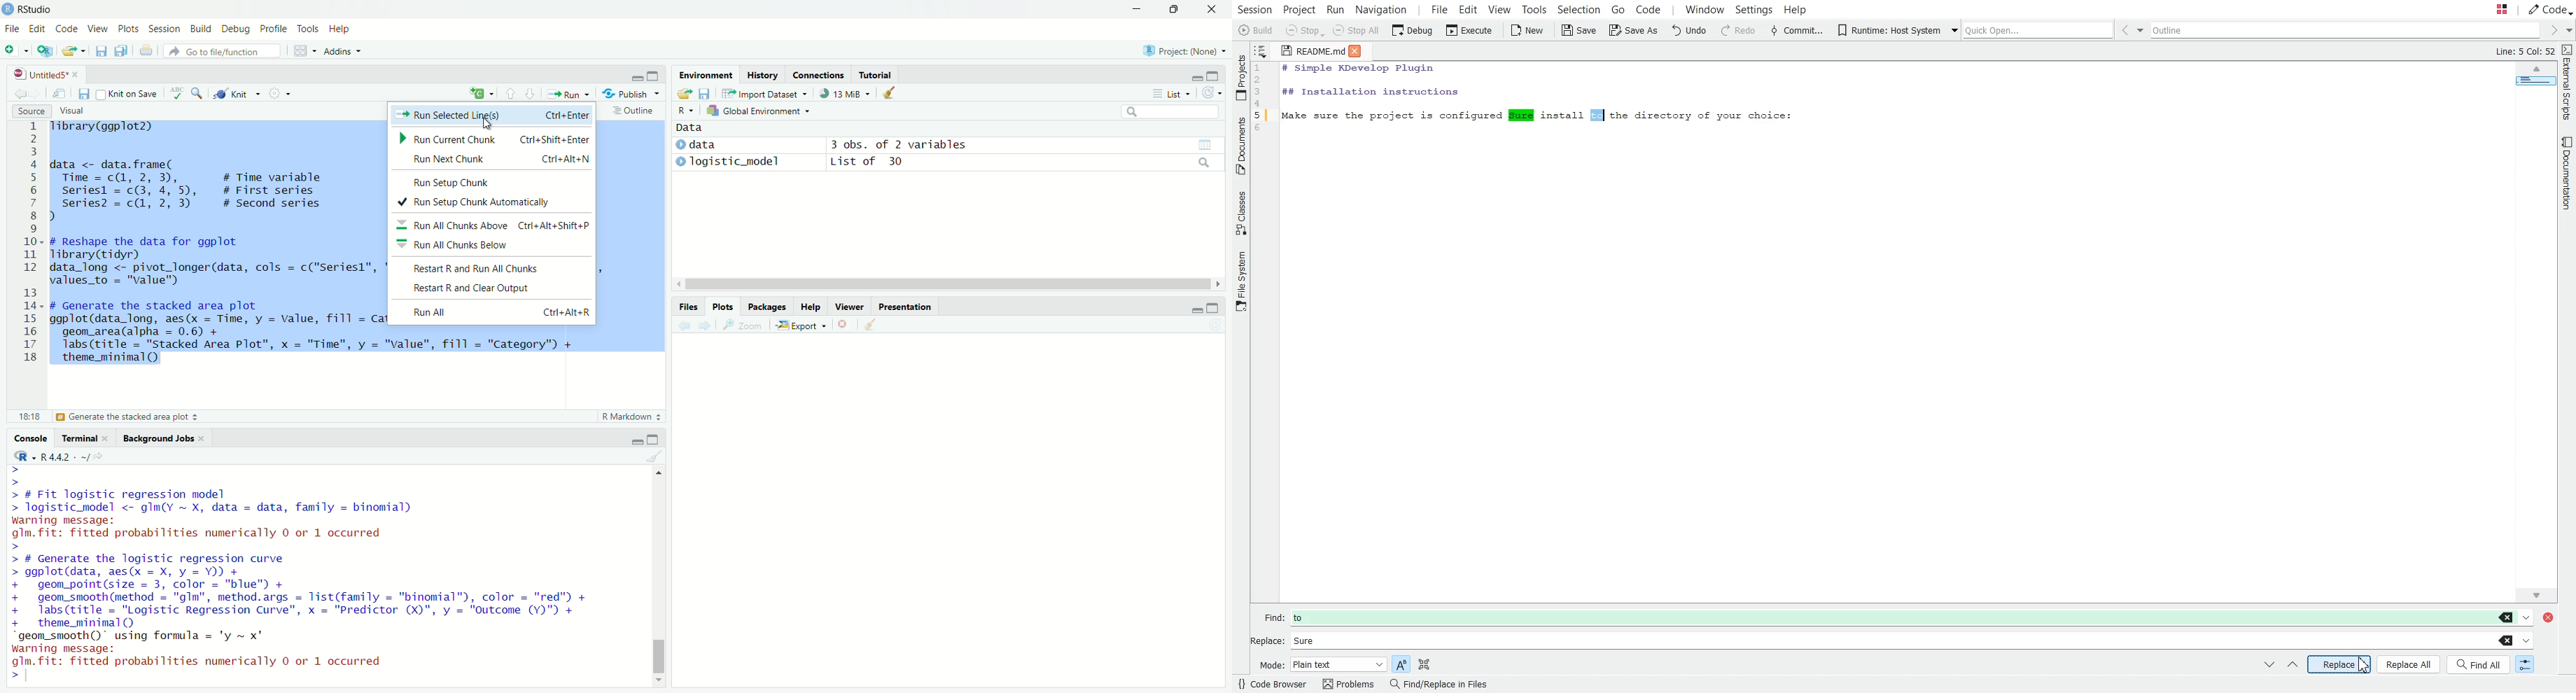  What do you see at coordinates (1192, 309) in the screenshot?
I see `minimise` at bounding box center [1192, 309].